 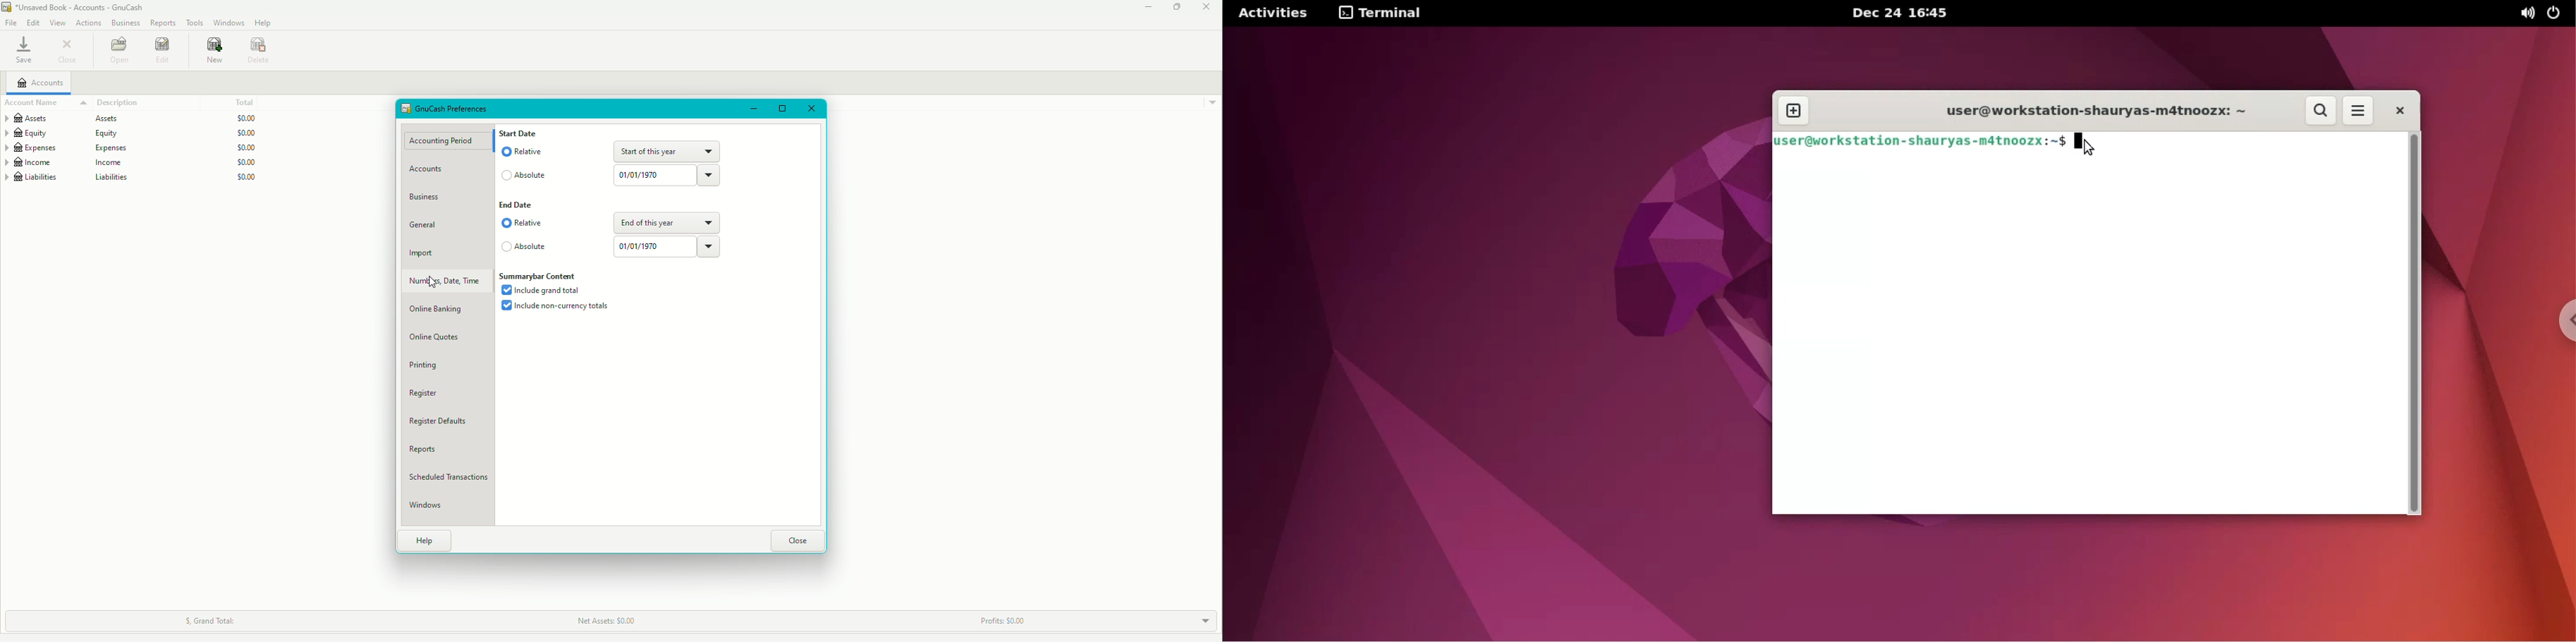 What do you see at coordinates (444, 310) in the screenshot?
I see `Online Banking` at bounding box center [444, 310].